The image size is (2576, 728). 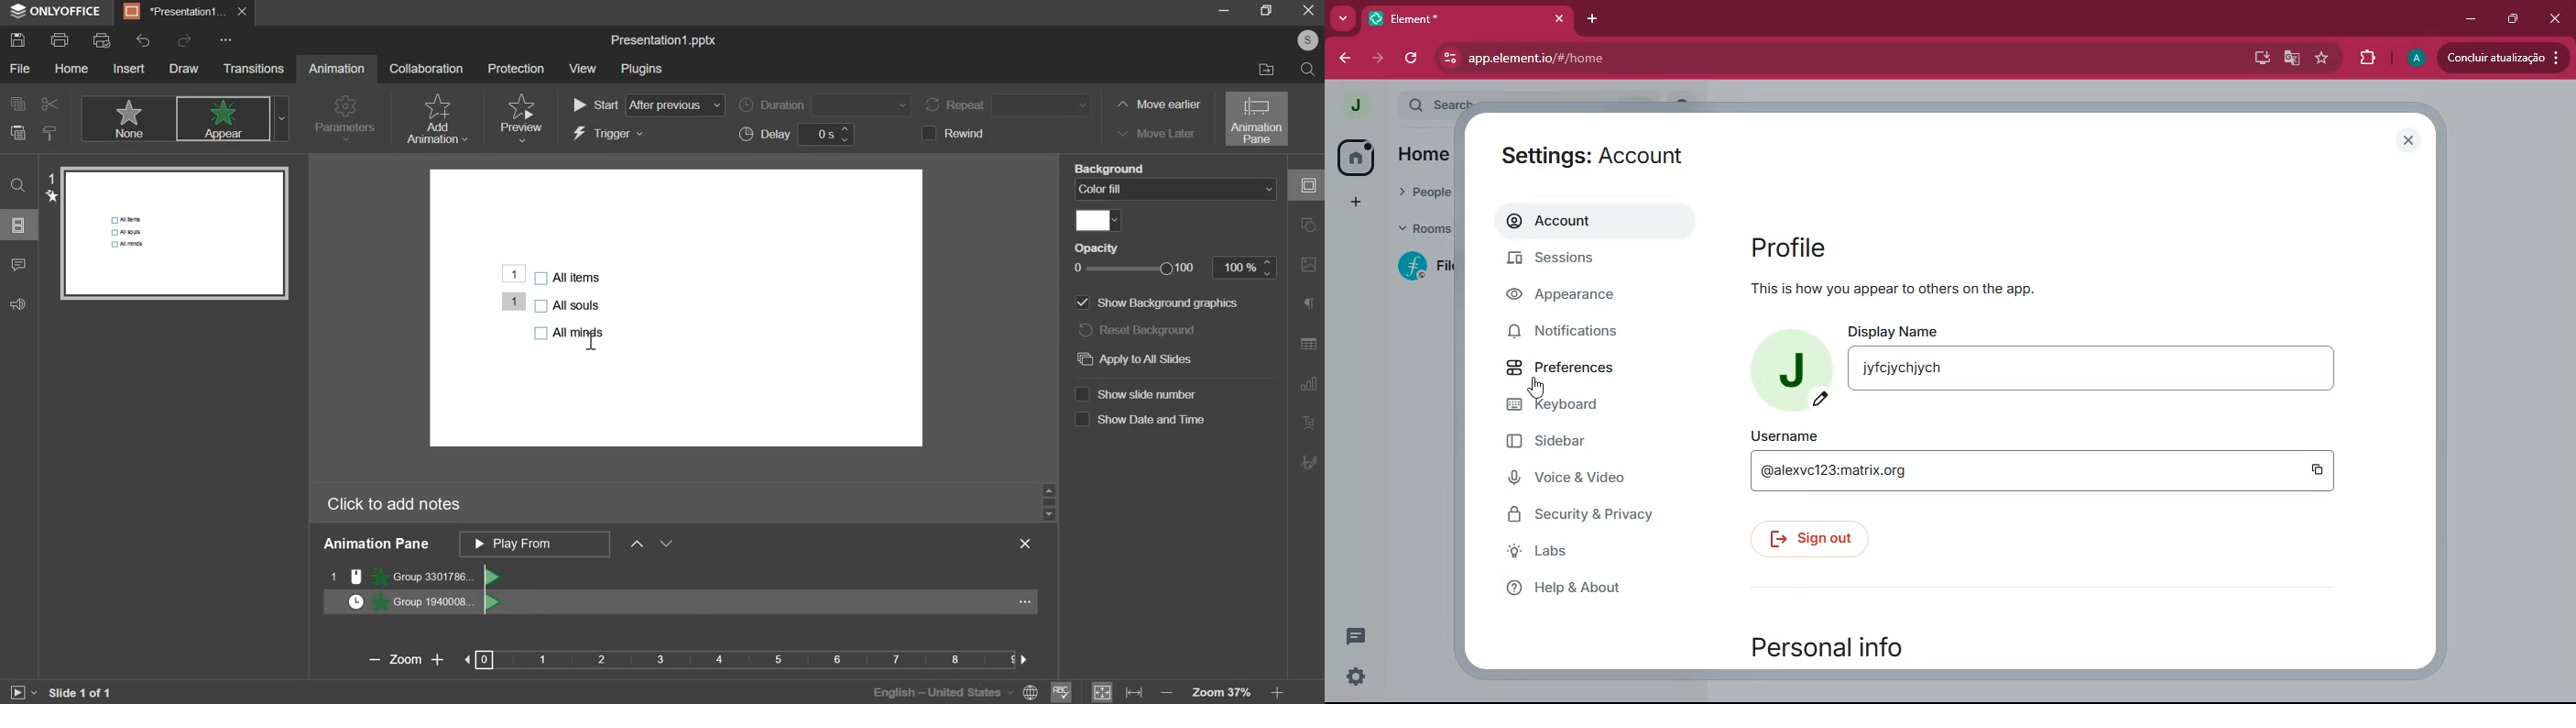 I want to click on profile picture, so click(x=1785, y=369).